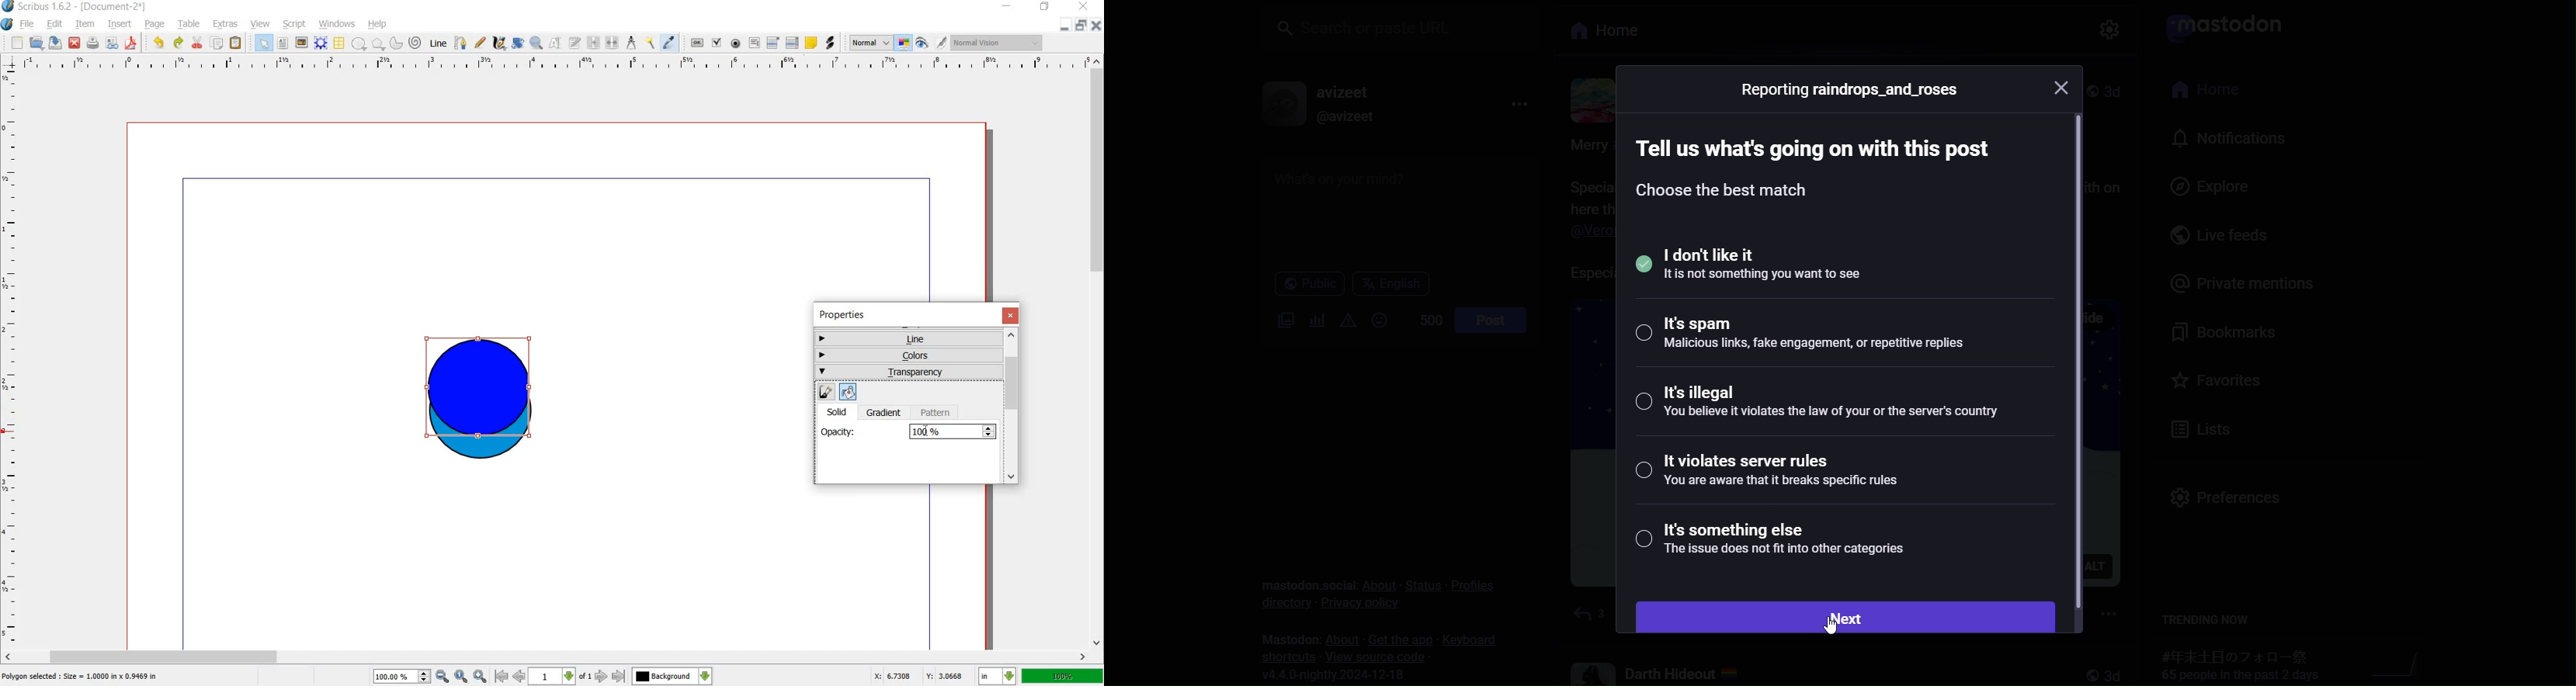  I want to click on I-cursor, so click(929, 432).